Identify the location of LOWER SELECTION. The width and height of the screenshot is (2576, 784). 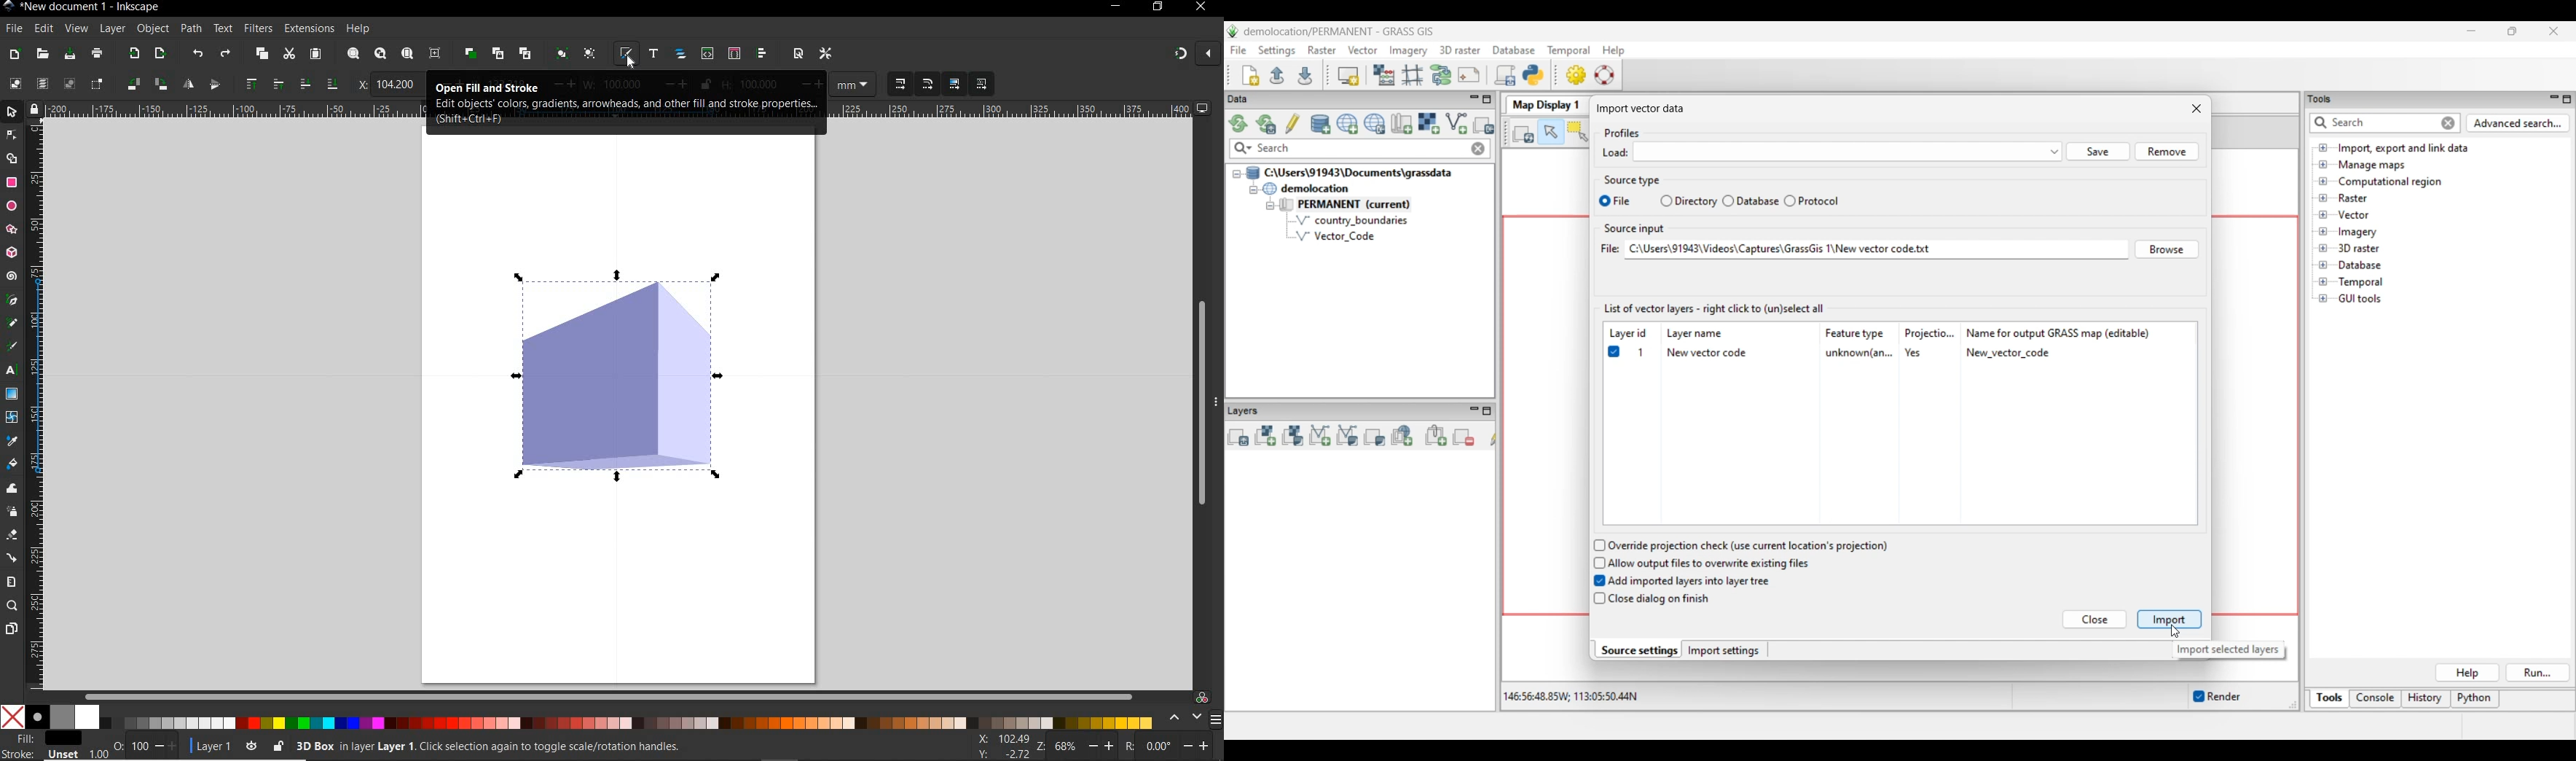
(331, 85).